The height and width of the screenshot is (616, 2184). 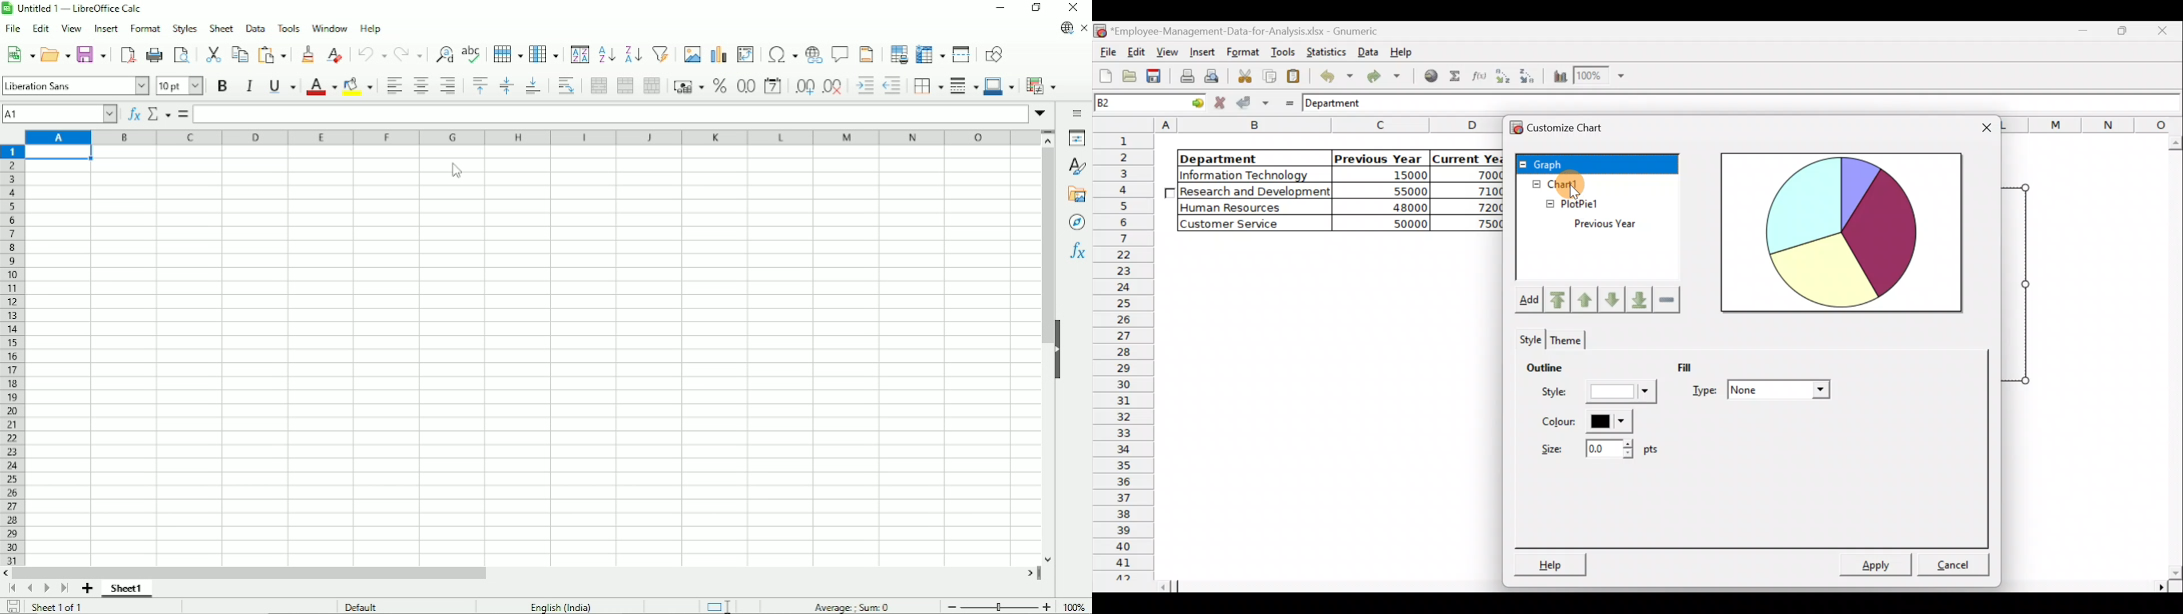 I want to click on Language, so click(x=562, y=605).